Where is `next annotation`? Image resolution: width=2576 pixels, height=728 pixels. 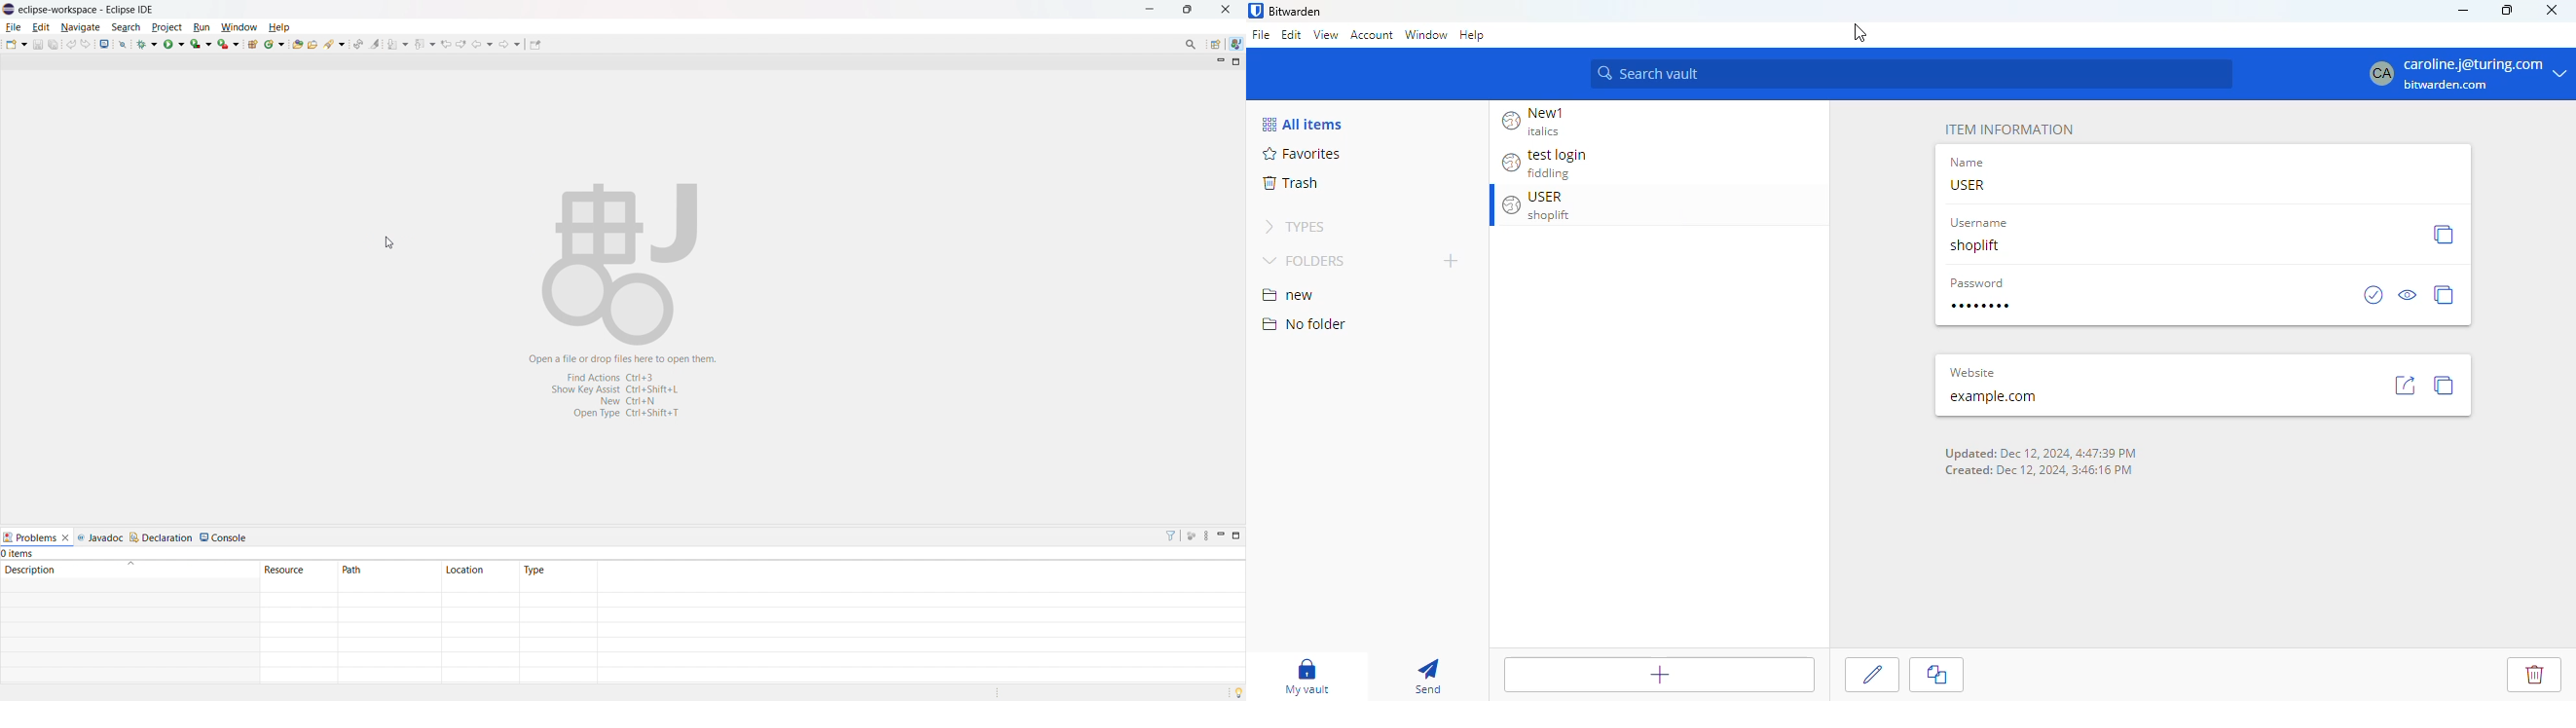
next annotation is located at coordinates (399, 43).